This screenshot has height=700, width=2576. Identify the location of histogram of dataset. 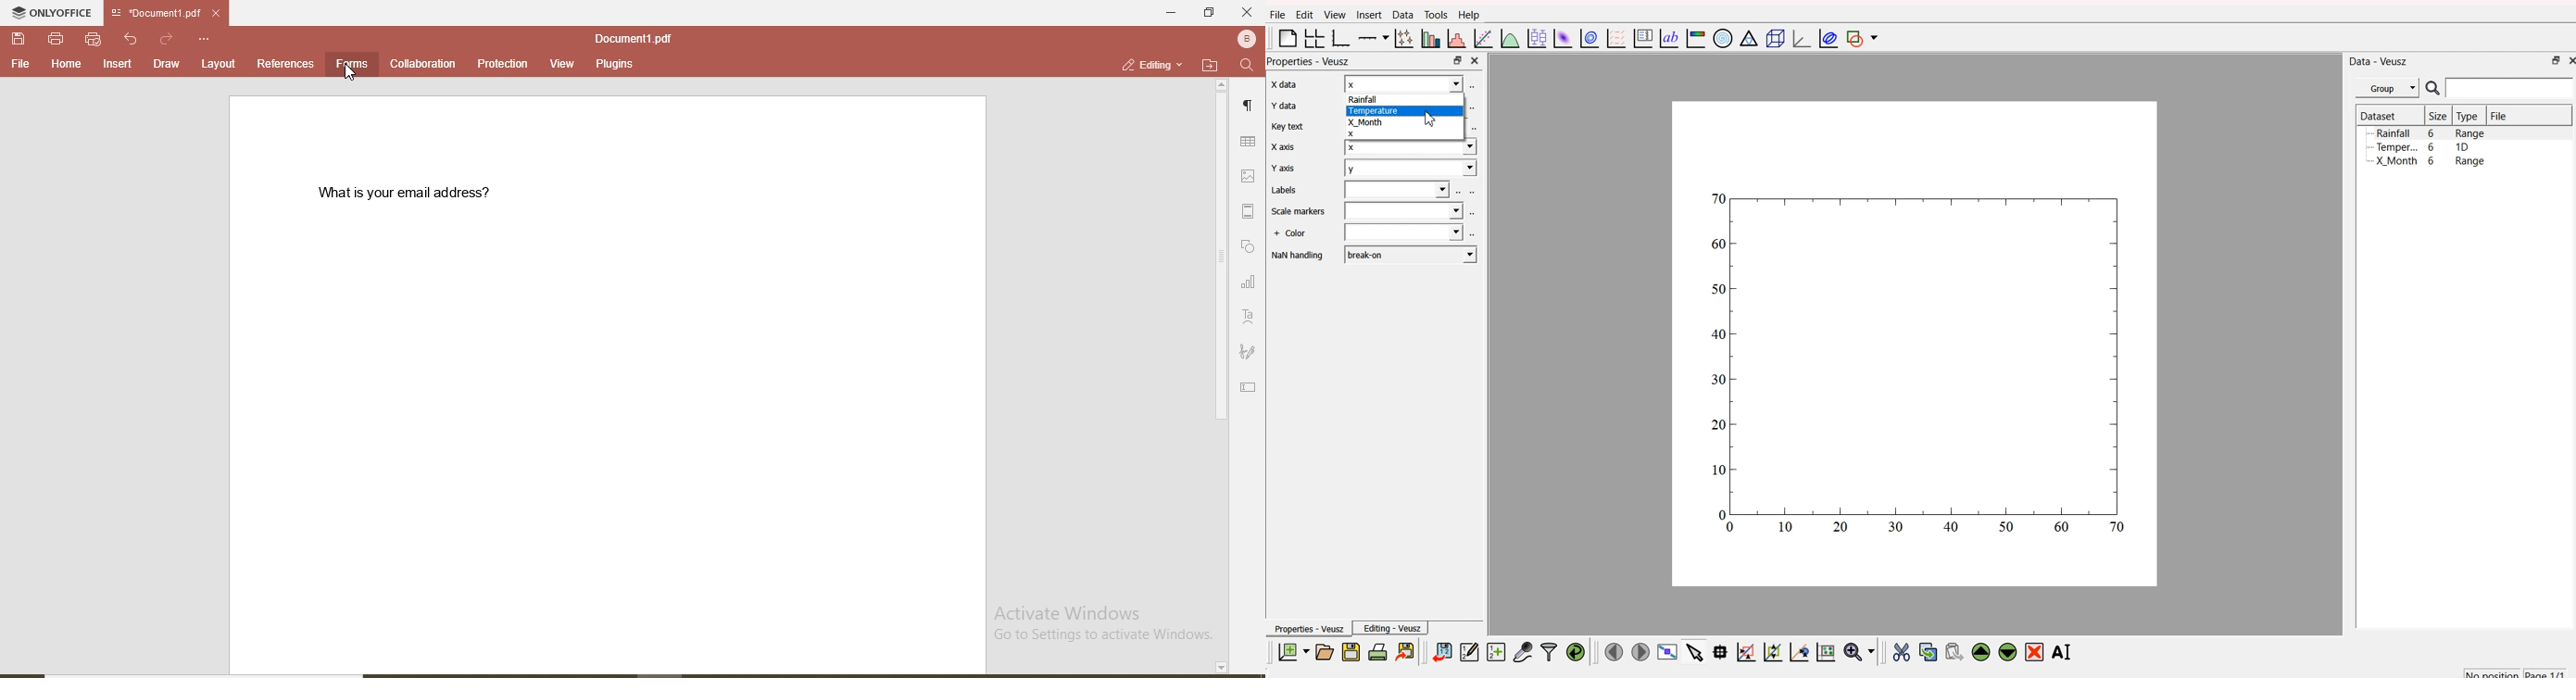
(1458, 39).